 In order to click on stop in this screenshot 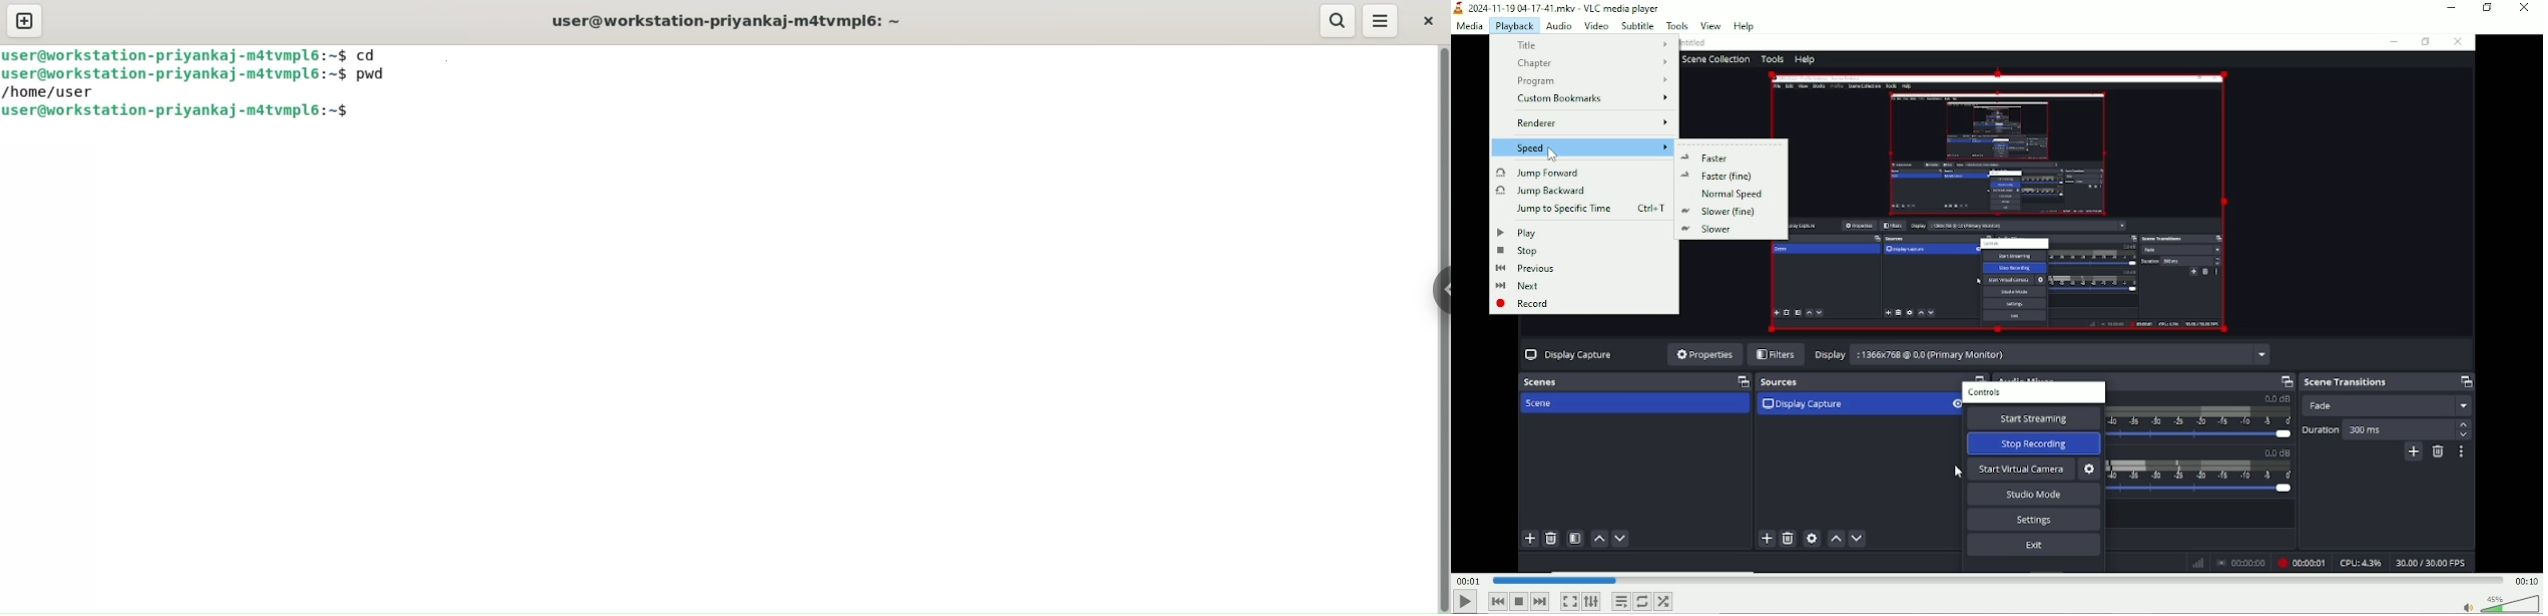, I will do `click(1578, 251)`.